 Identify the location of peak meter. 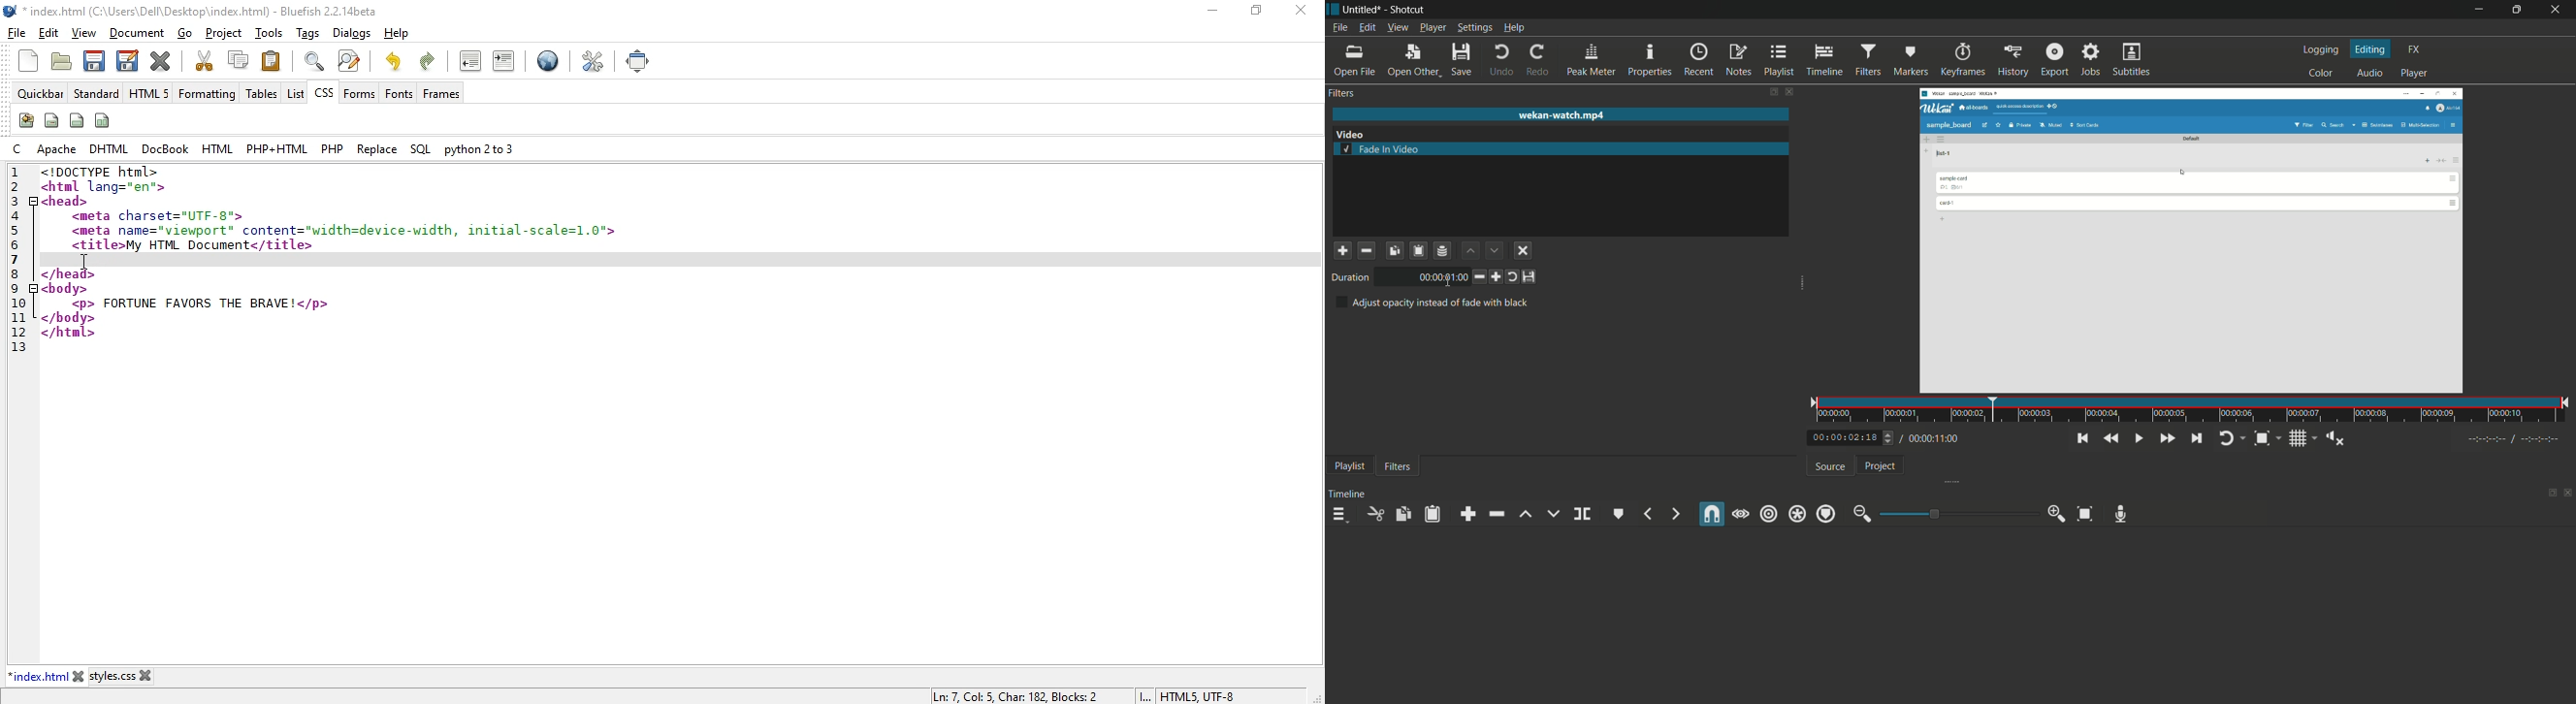
(1592, 59).